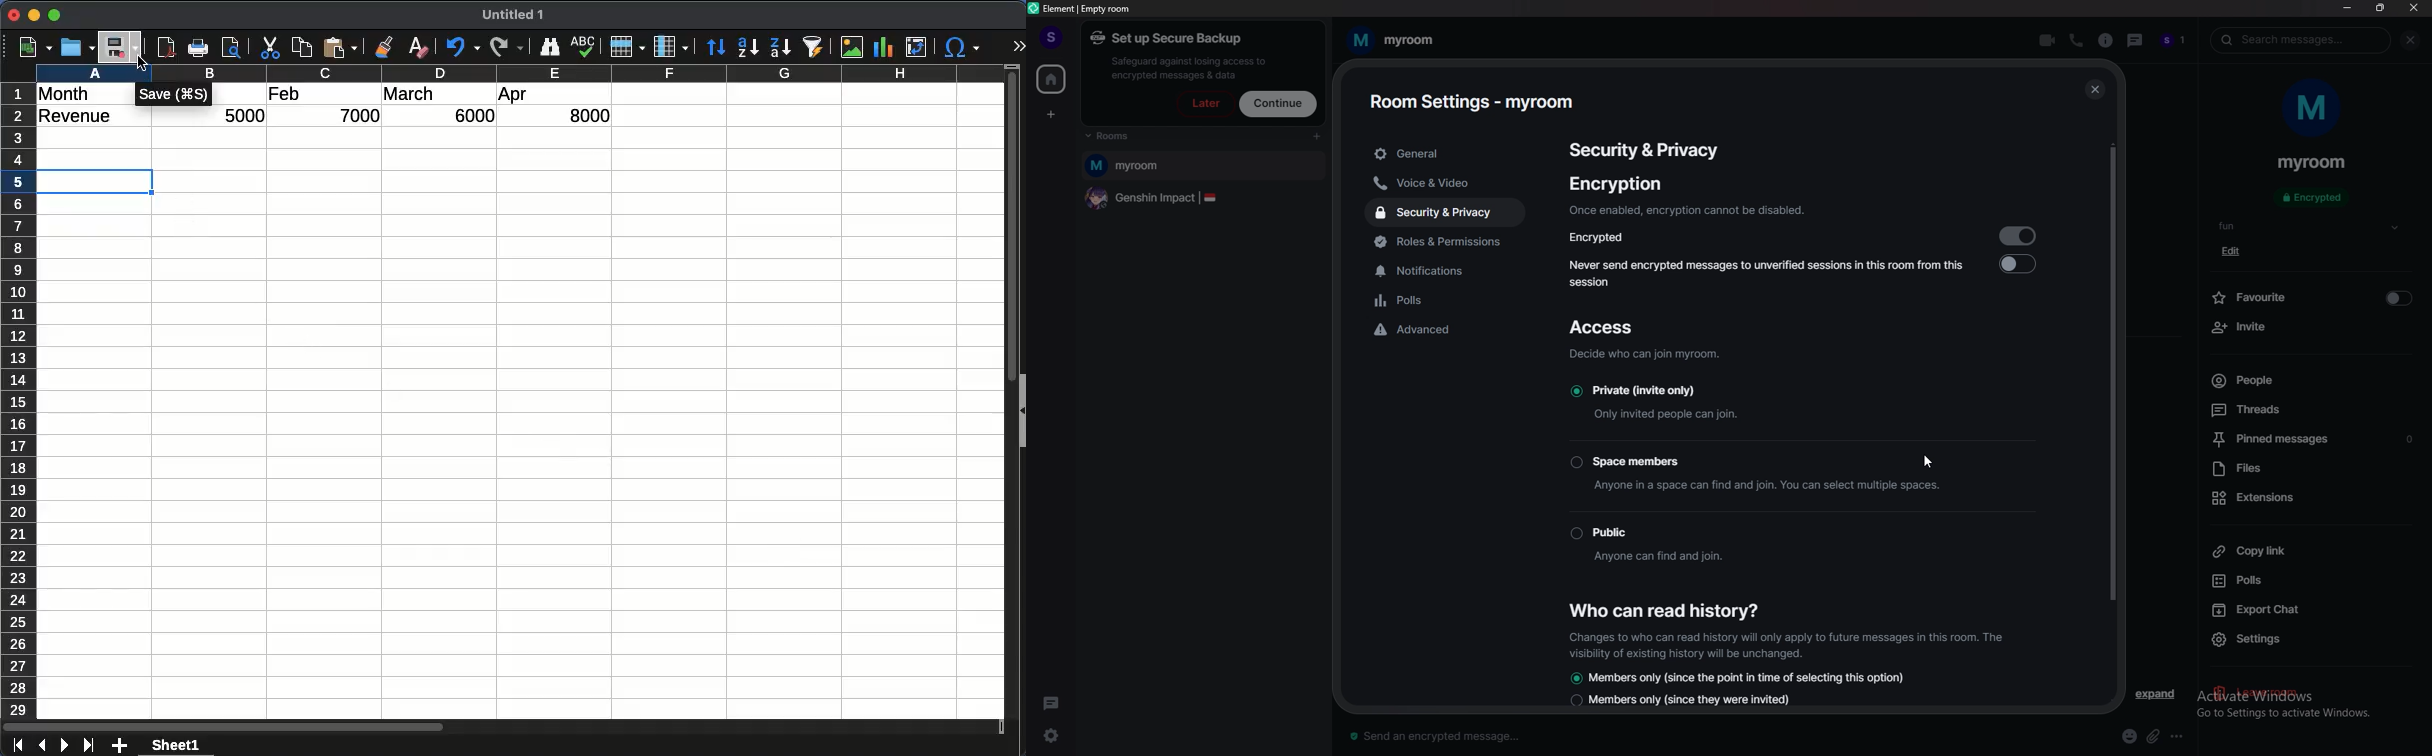 The image size is (2436, 756). Describe the element at coordinates (1279, 104) in the screenshot. I see `continue` at that location.